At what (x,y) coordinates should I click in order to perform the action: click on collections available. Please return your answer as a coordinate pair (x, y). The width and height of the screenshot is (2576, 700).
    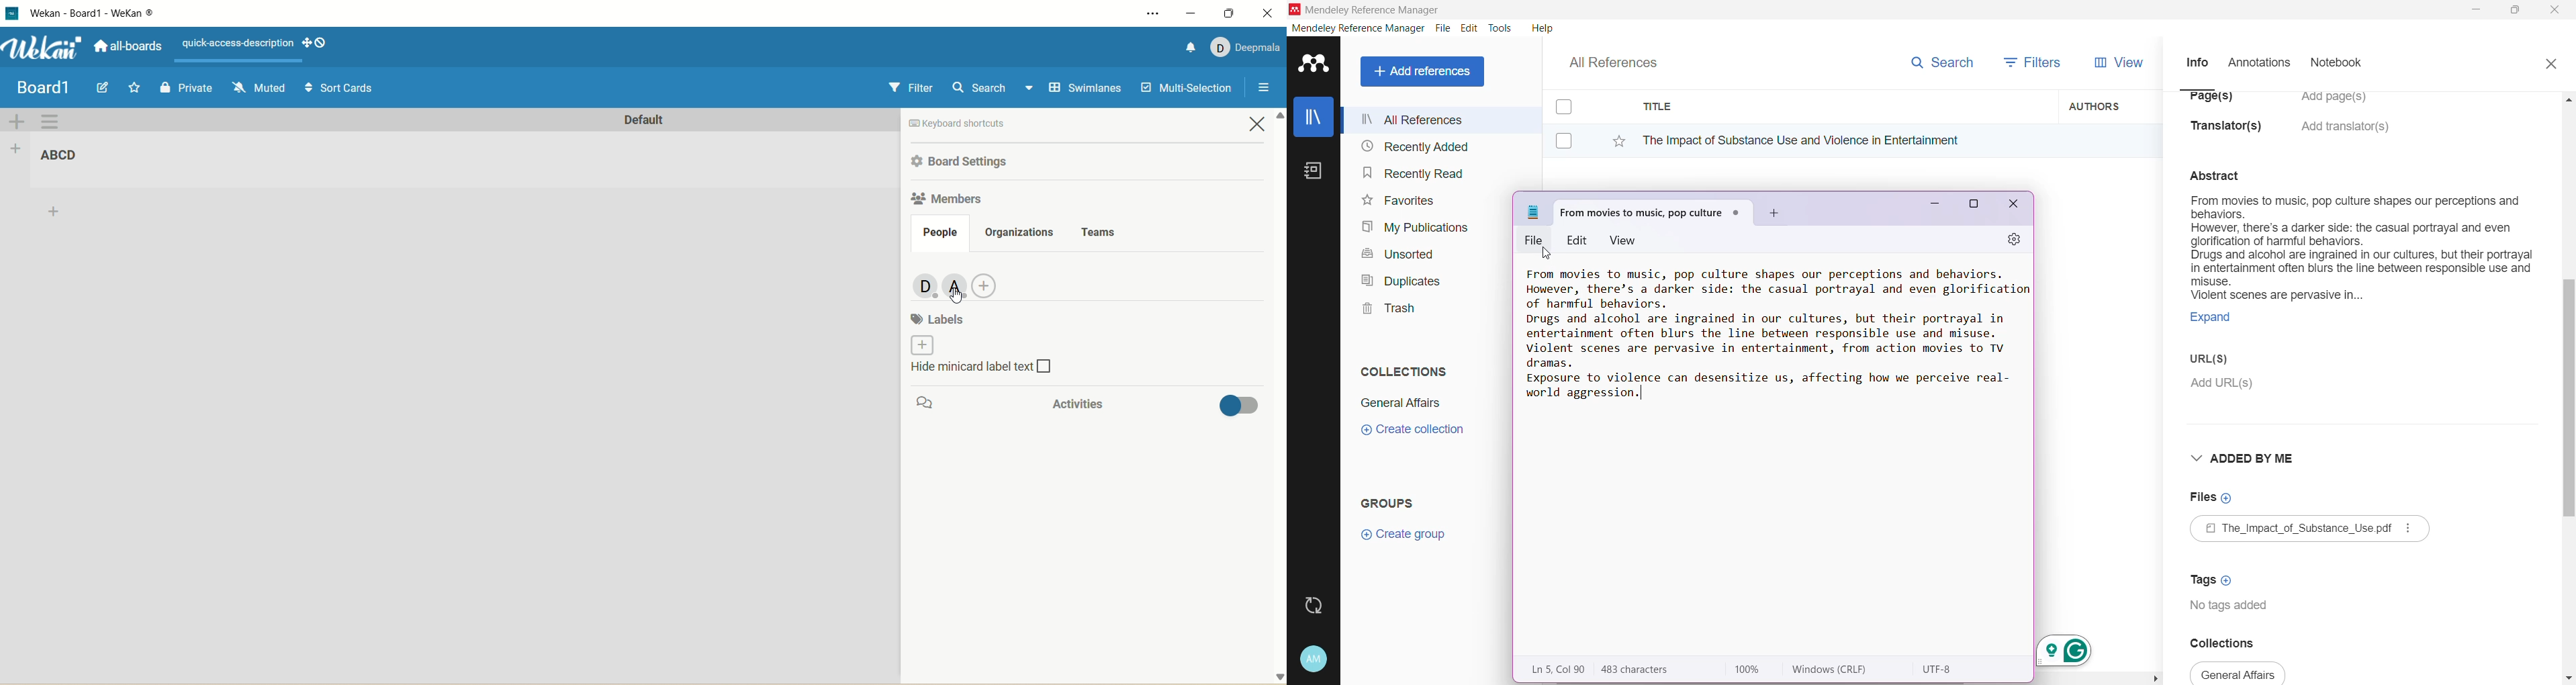
    Looking at the image, I should click on (2239, 673).